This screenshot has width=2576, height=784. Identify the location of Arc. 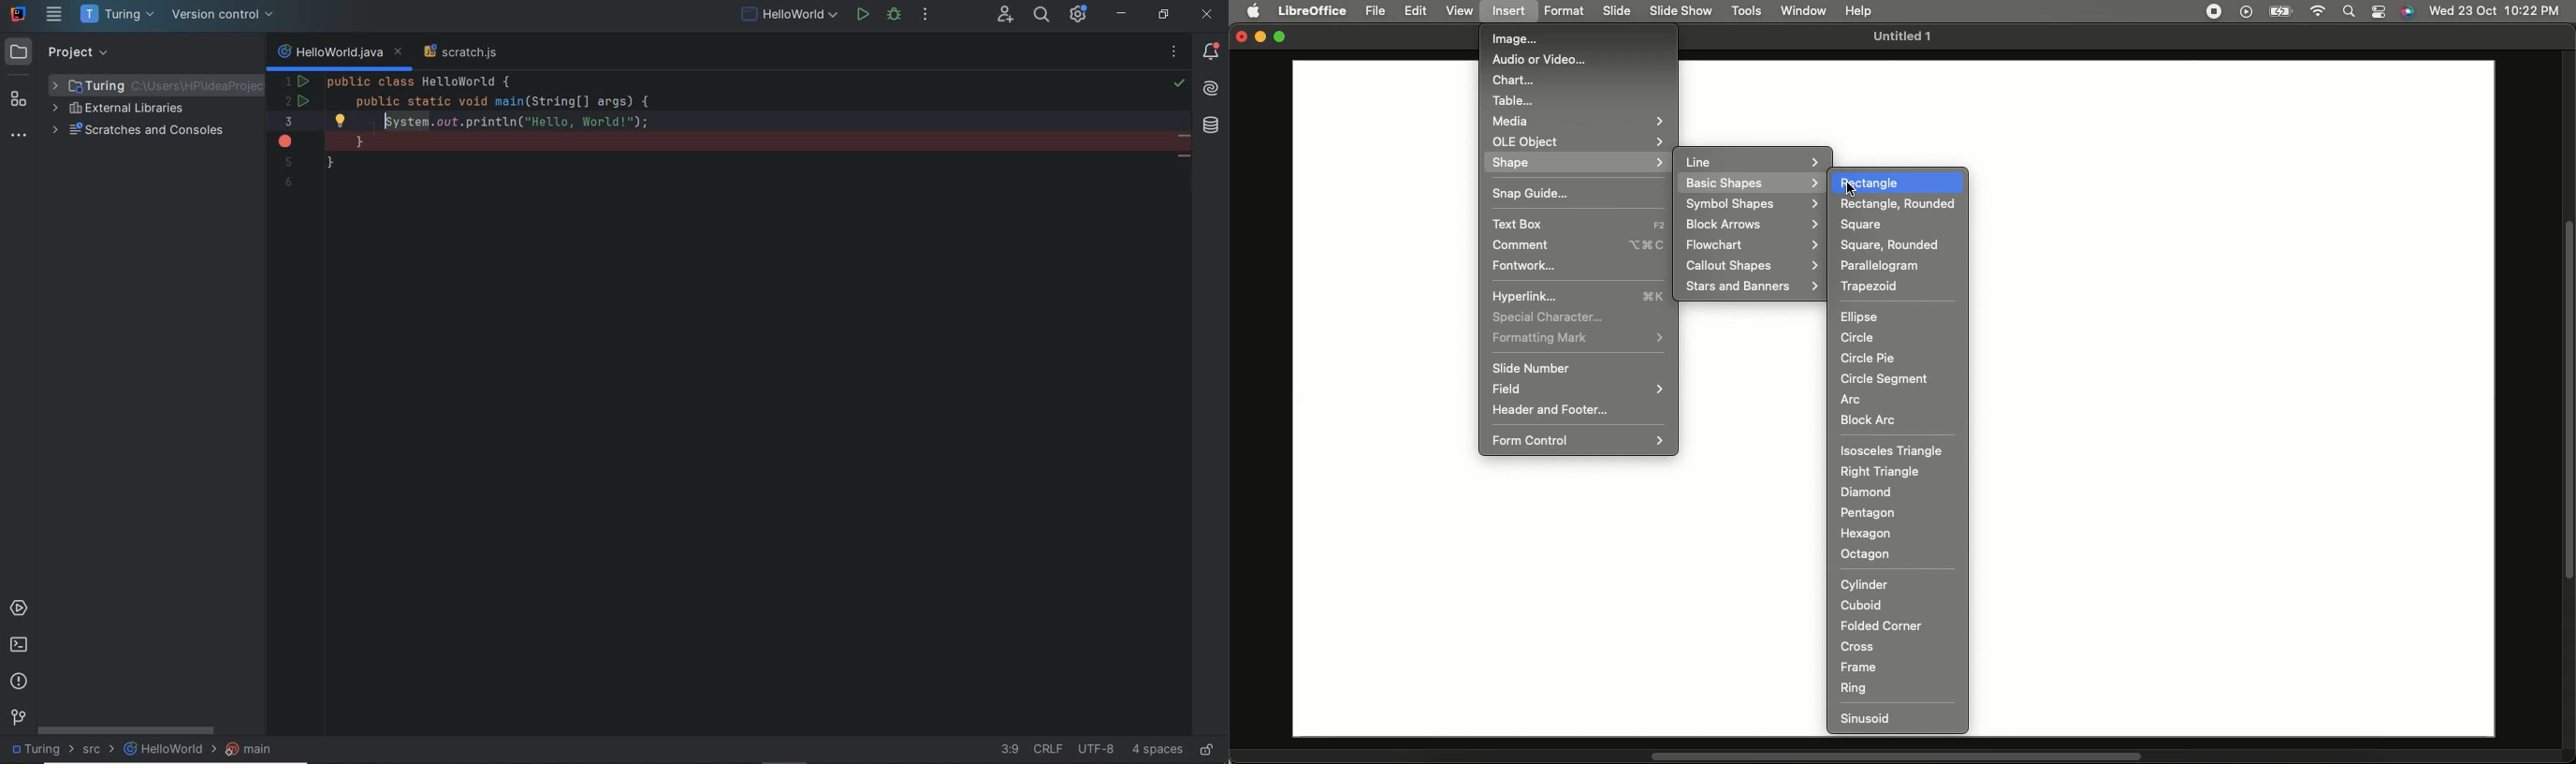
(1851, 399).